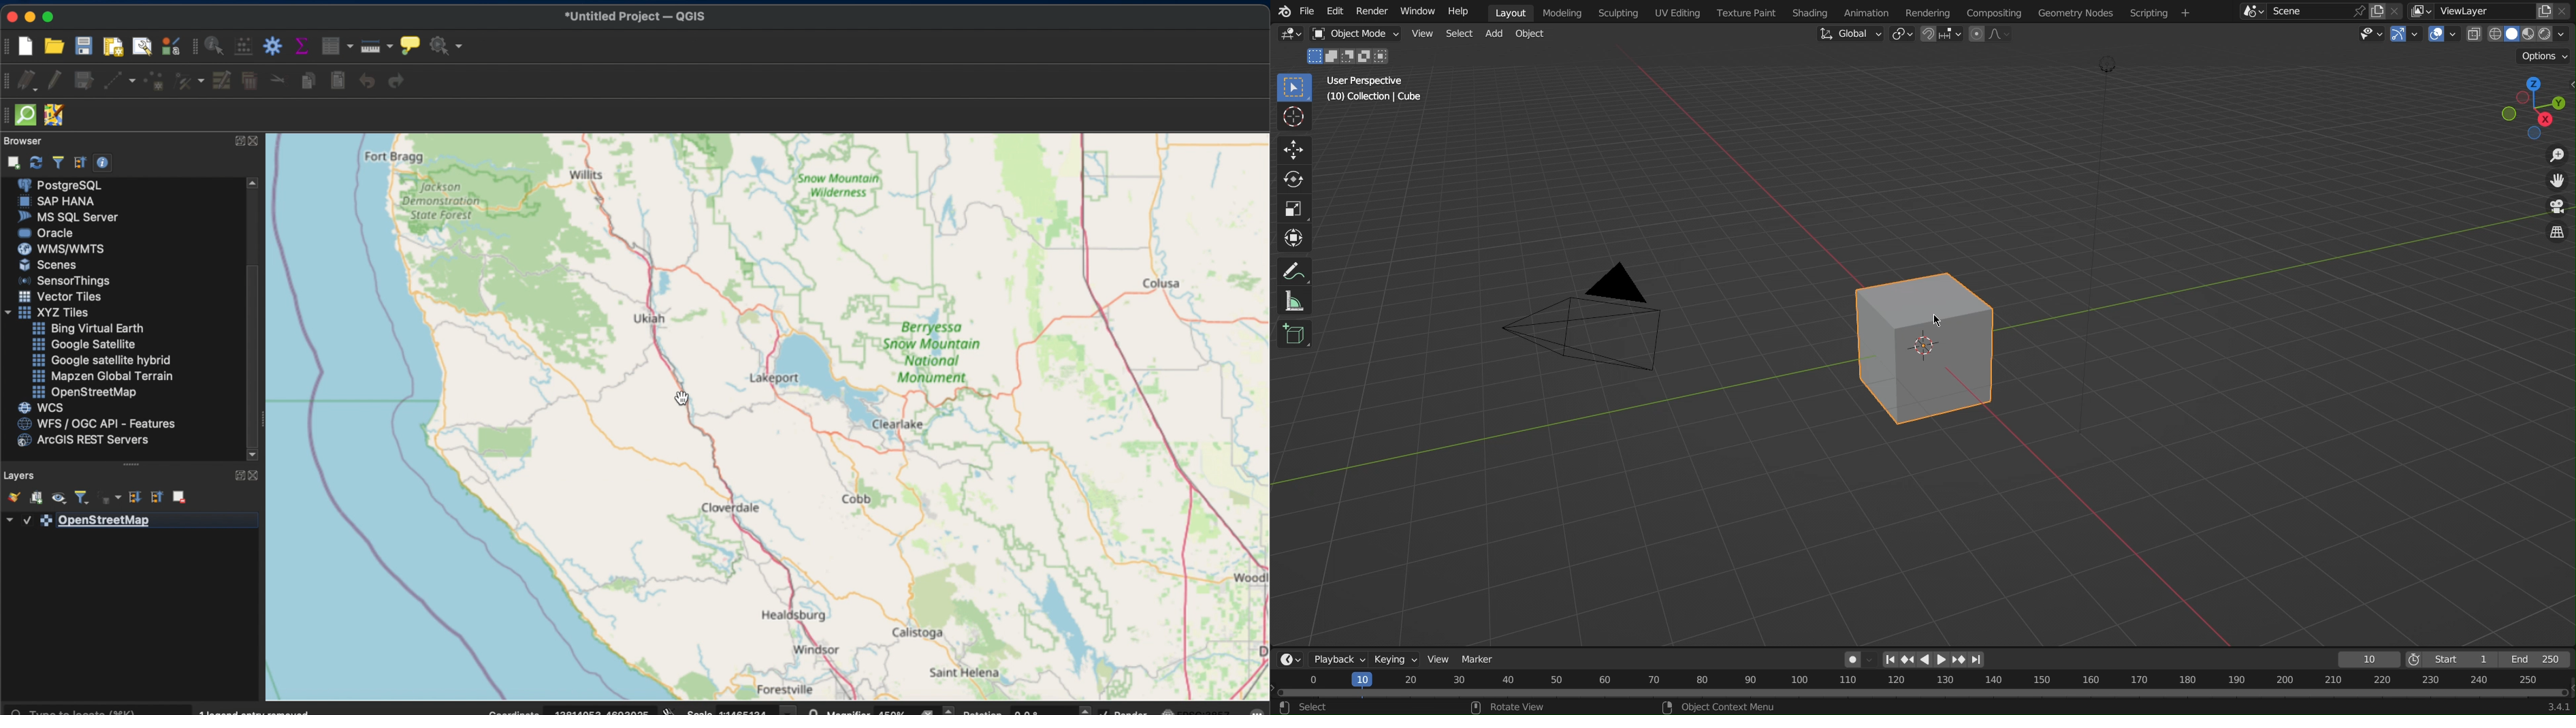  What do you see at coordinates (1294, 236) in the screenshot?
I see `Transform` at bounding box center [1294, 236].